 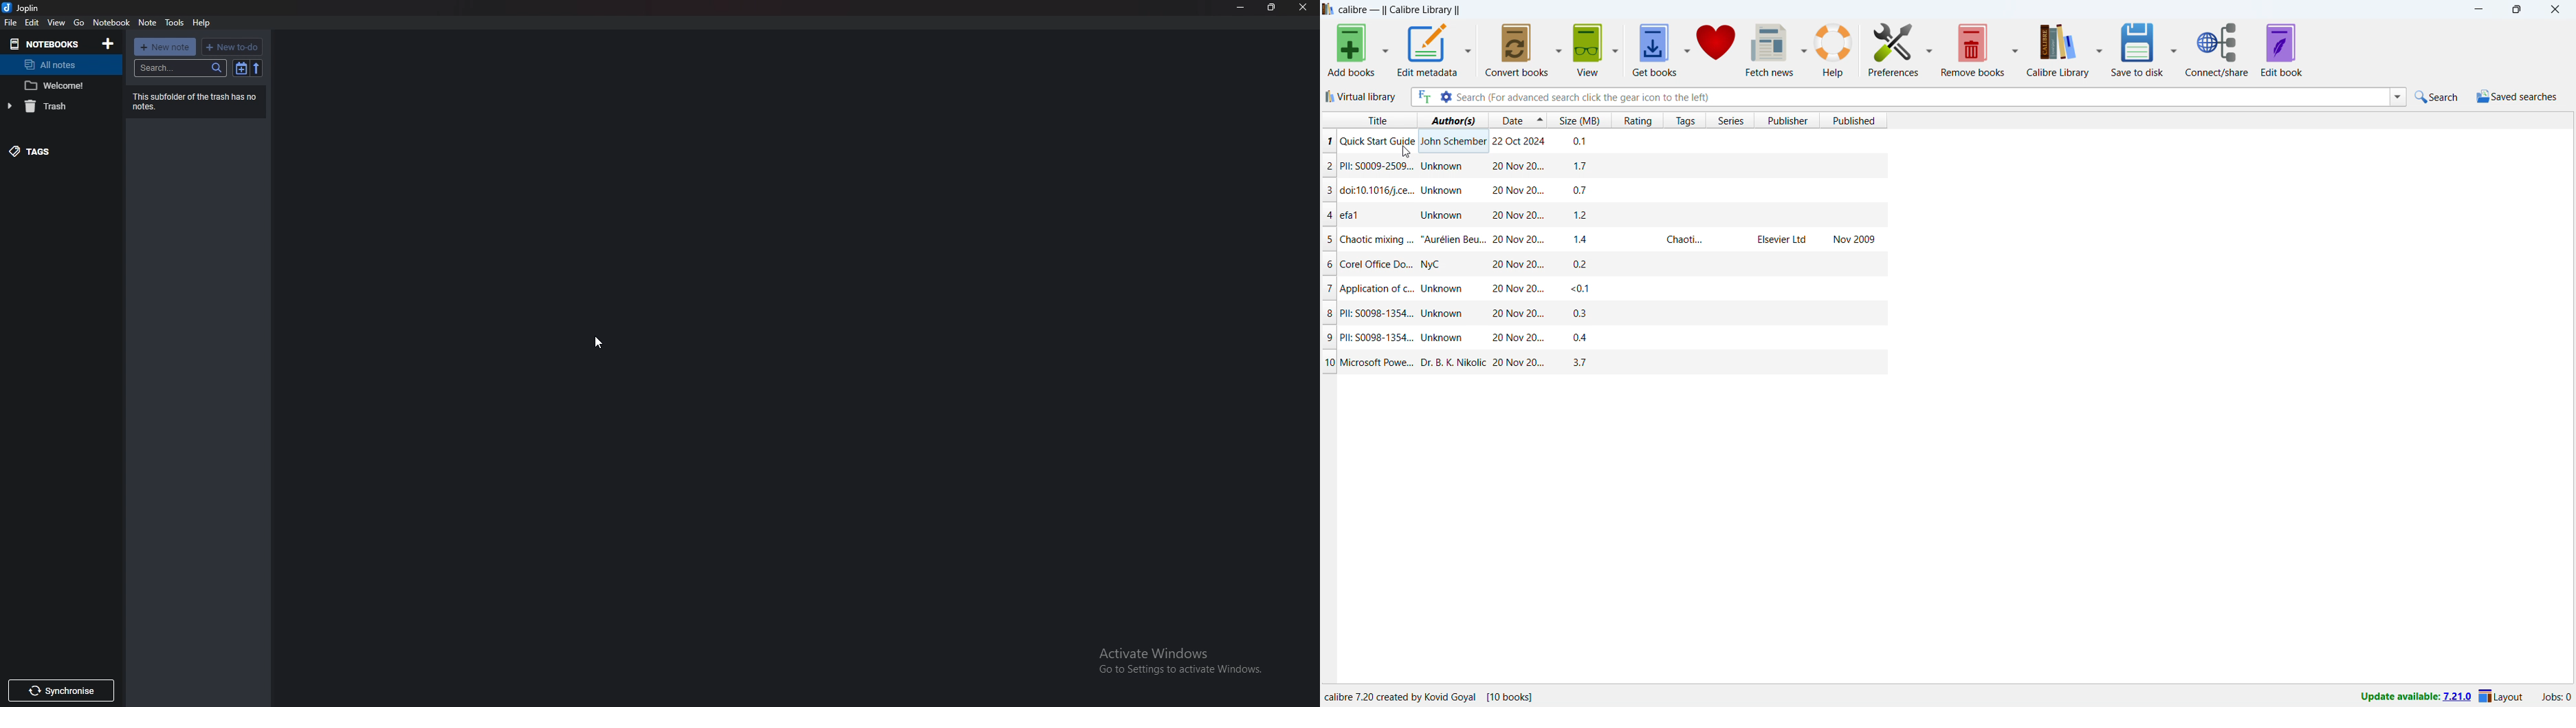 I want to click on Notebooks, so click(x=46, y=45).